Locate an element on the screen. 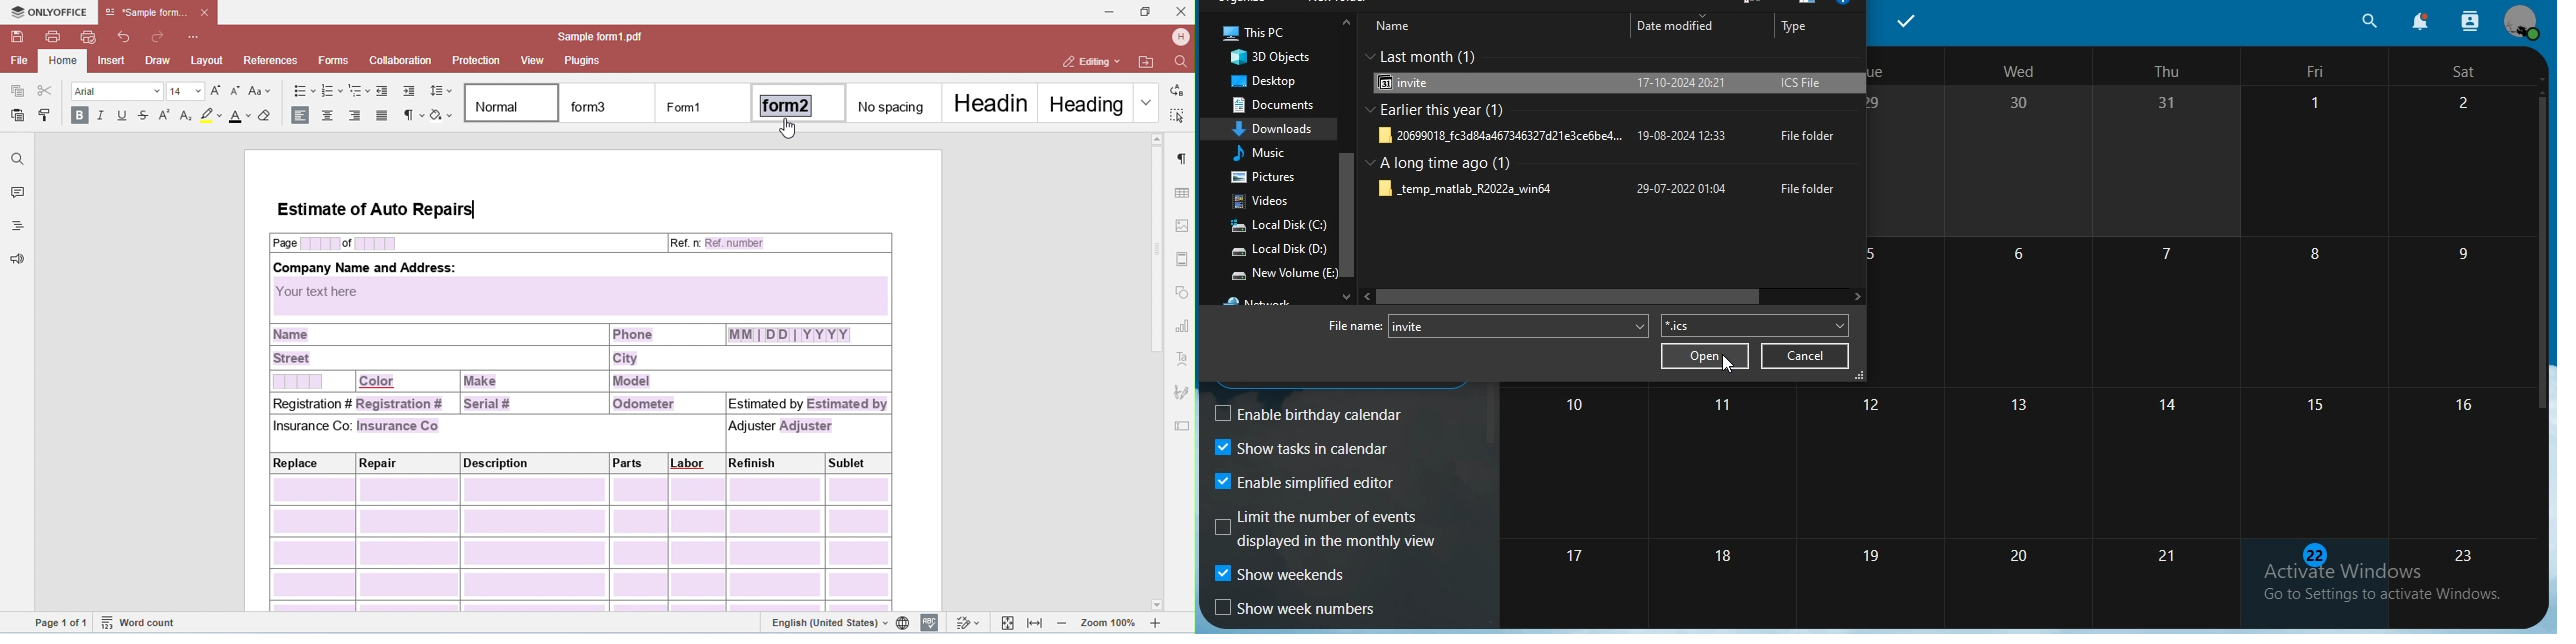 The width and height of the screenshot is (2576, 644). music is located at coordinates (1265, 152).